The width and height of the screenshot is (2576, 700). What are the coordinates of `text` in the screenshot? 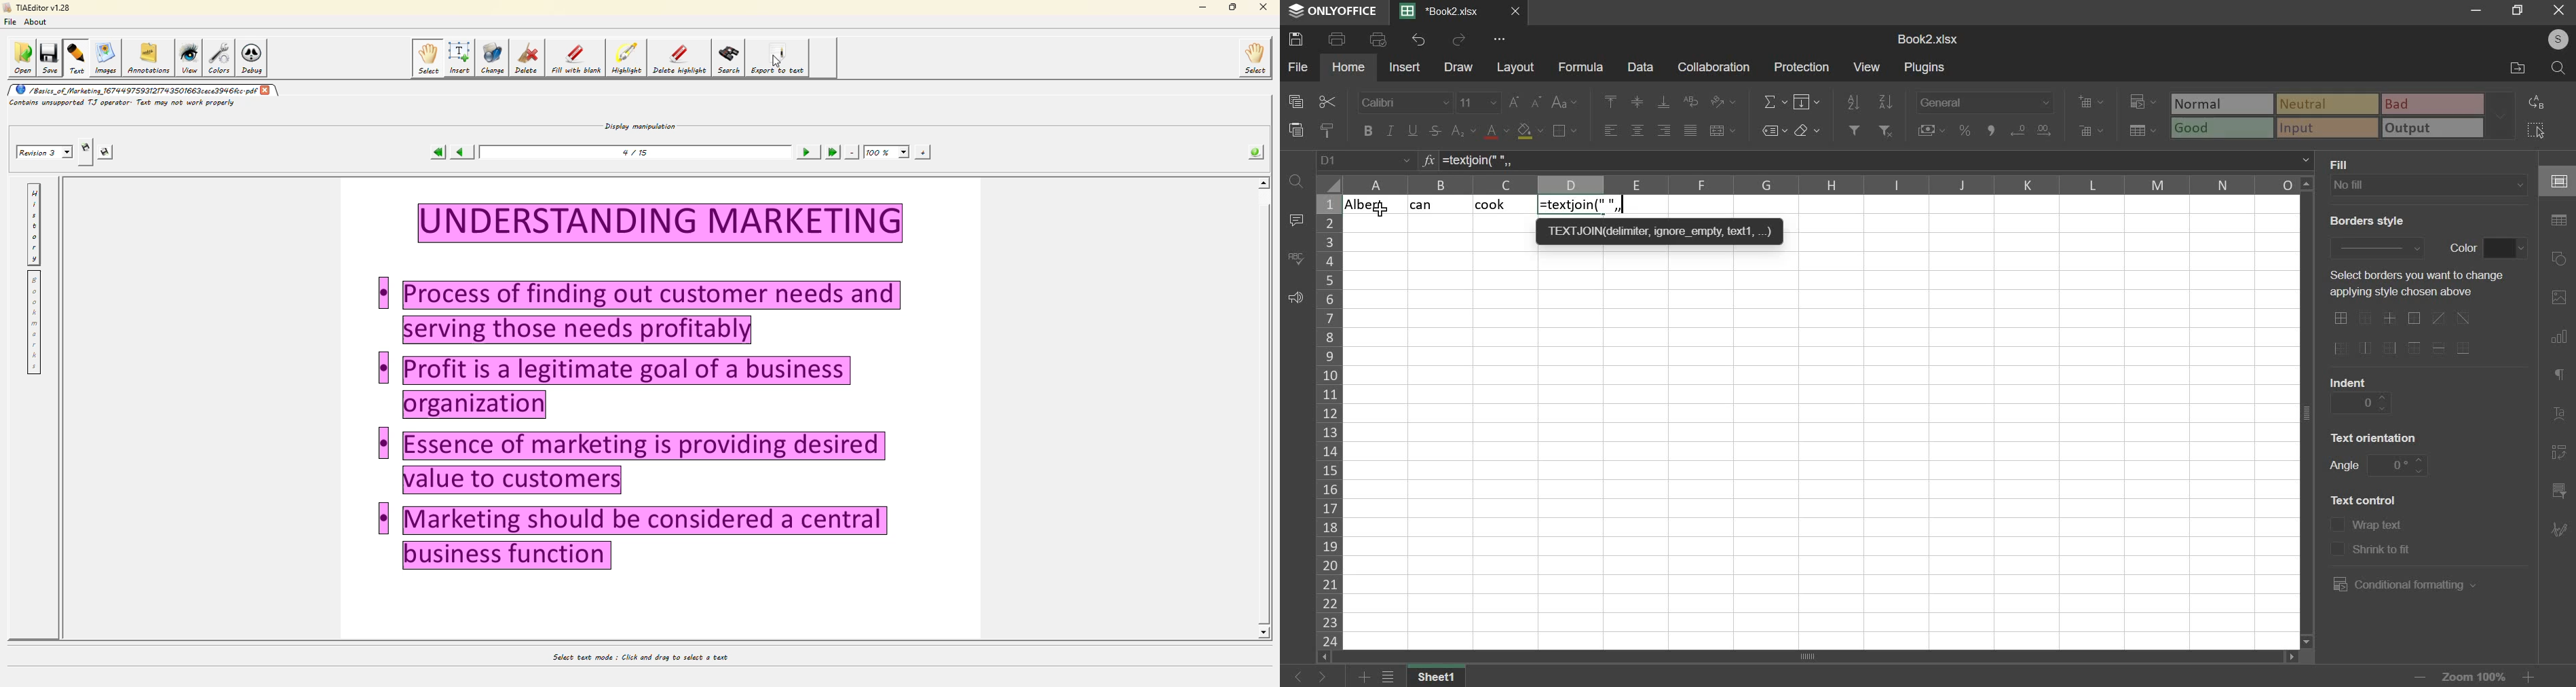 It's located at (2344, 467).